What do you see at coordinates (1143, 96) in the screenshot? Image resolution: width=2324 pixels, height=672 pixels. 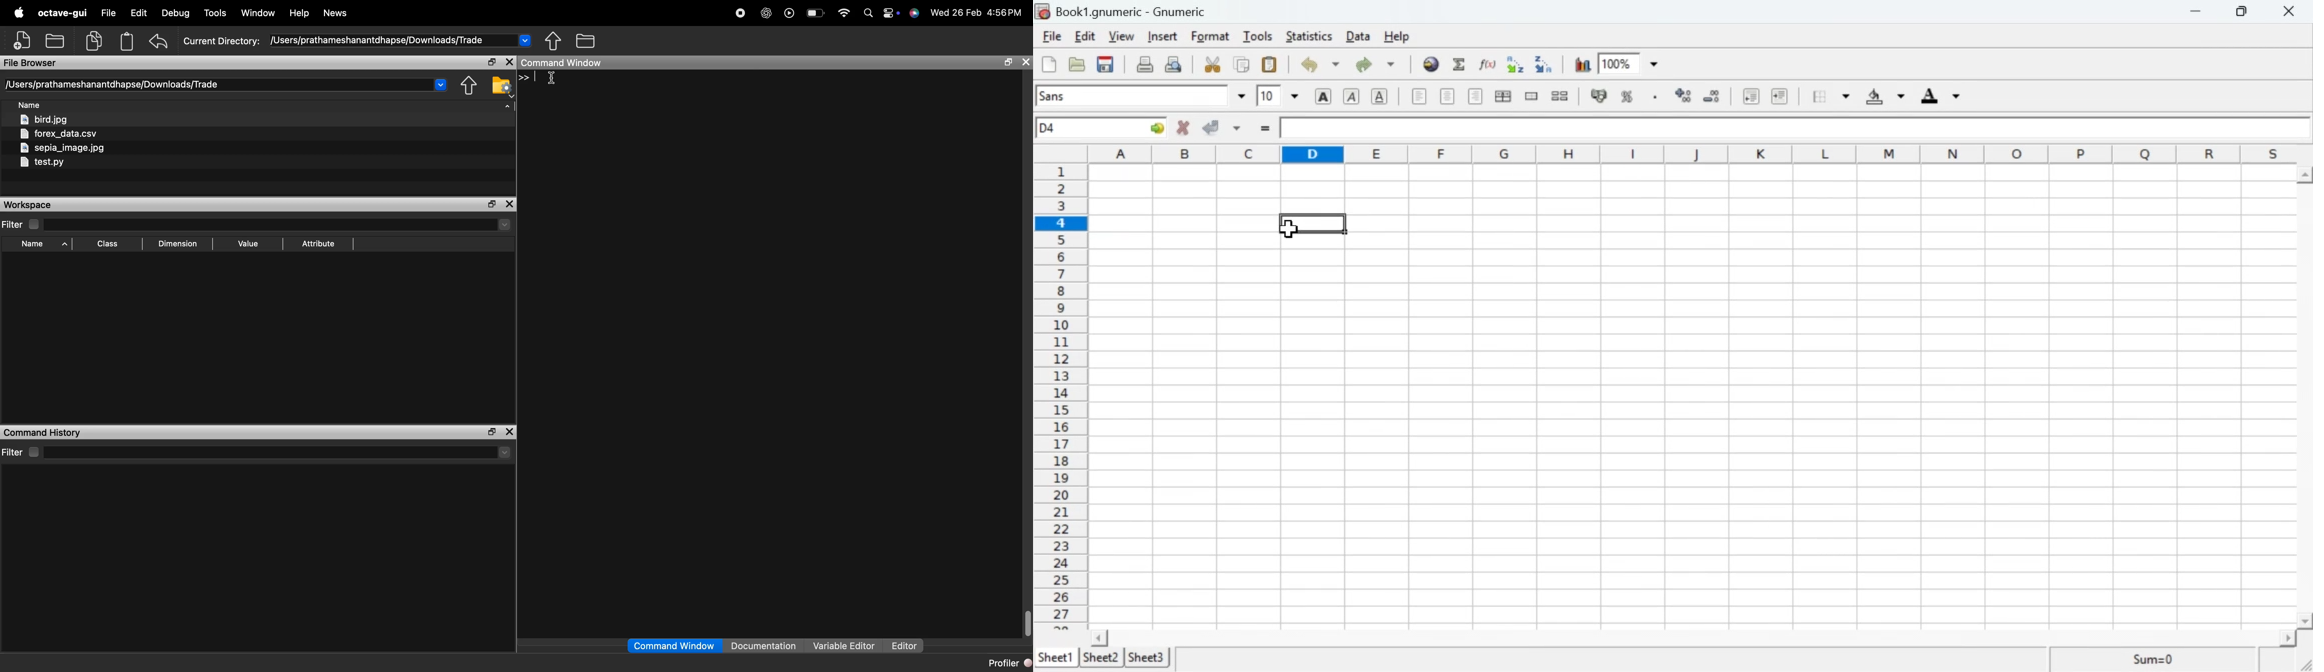 I see `Font Style` at bounding box center [1143, 96].